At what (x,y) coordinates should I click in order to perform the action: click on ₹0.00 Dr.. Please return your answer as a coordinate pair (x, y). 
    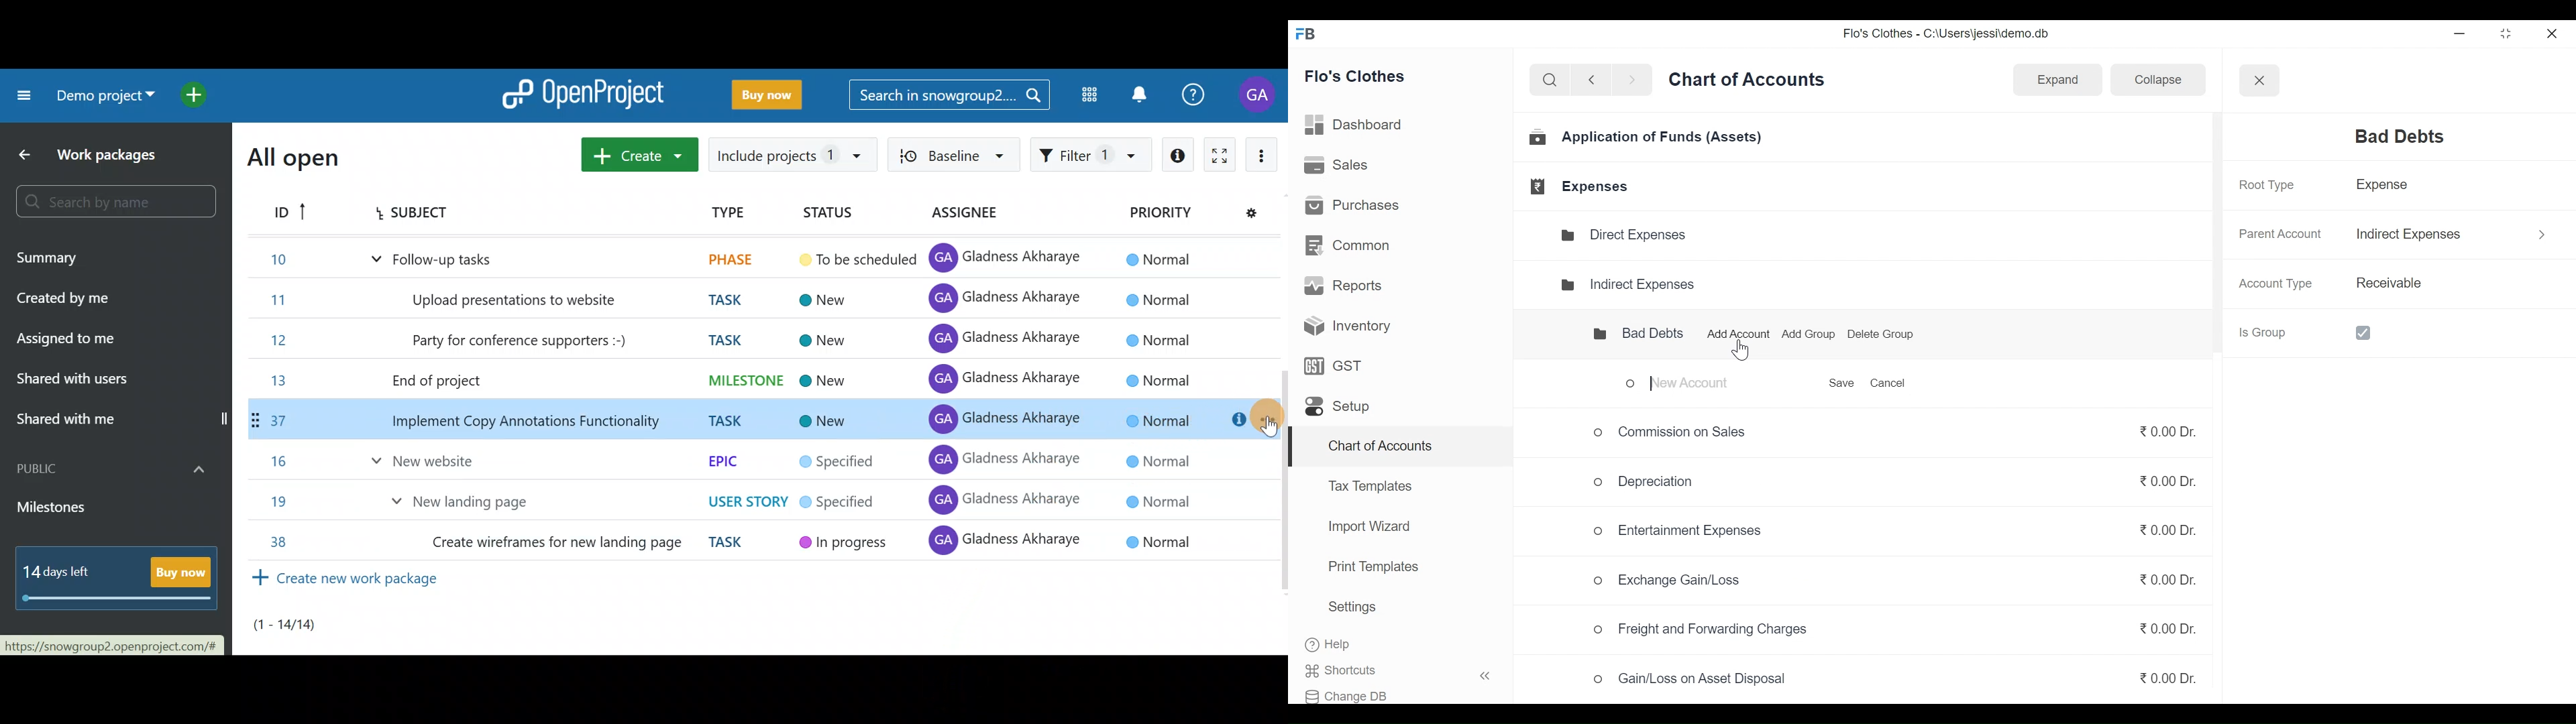
    Looking at the image, I should click on (2158, 585).